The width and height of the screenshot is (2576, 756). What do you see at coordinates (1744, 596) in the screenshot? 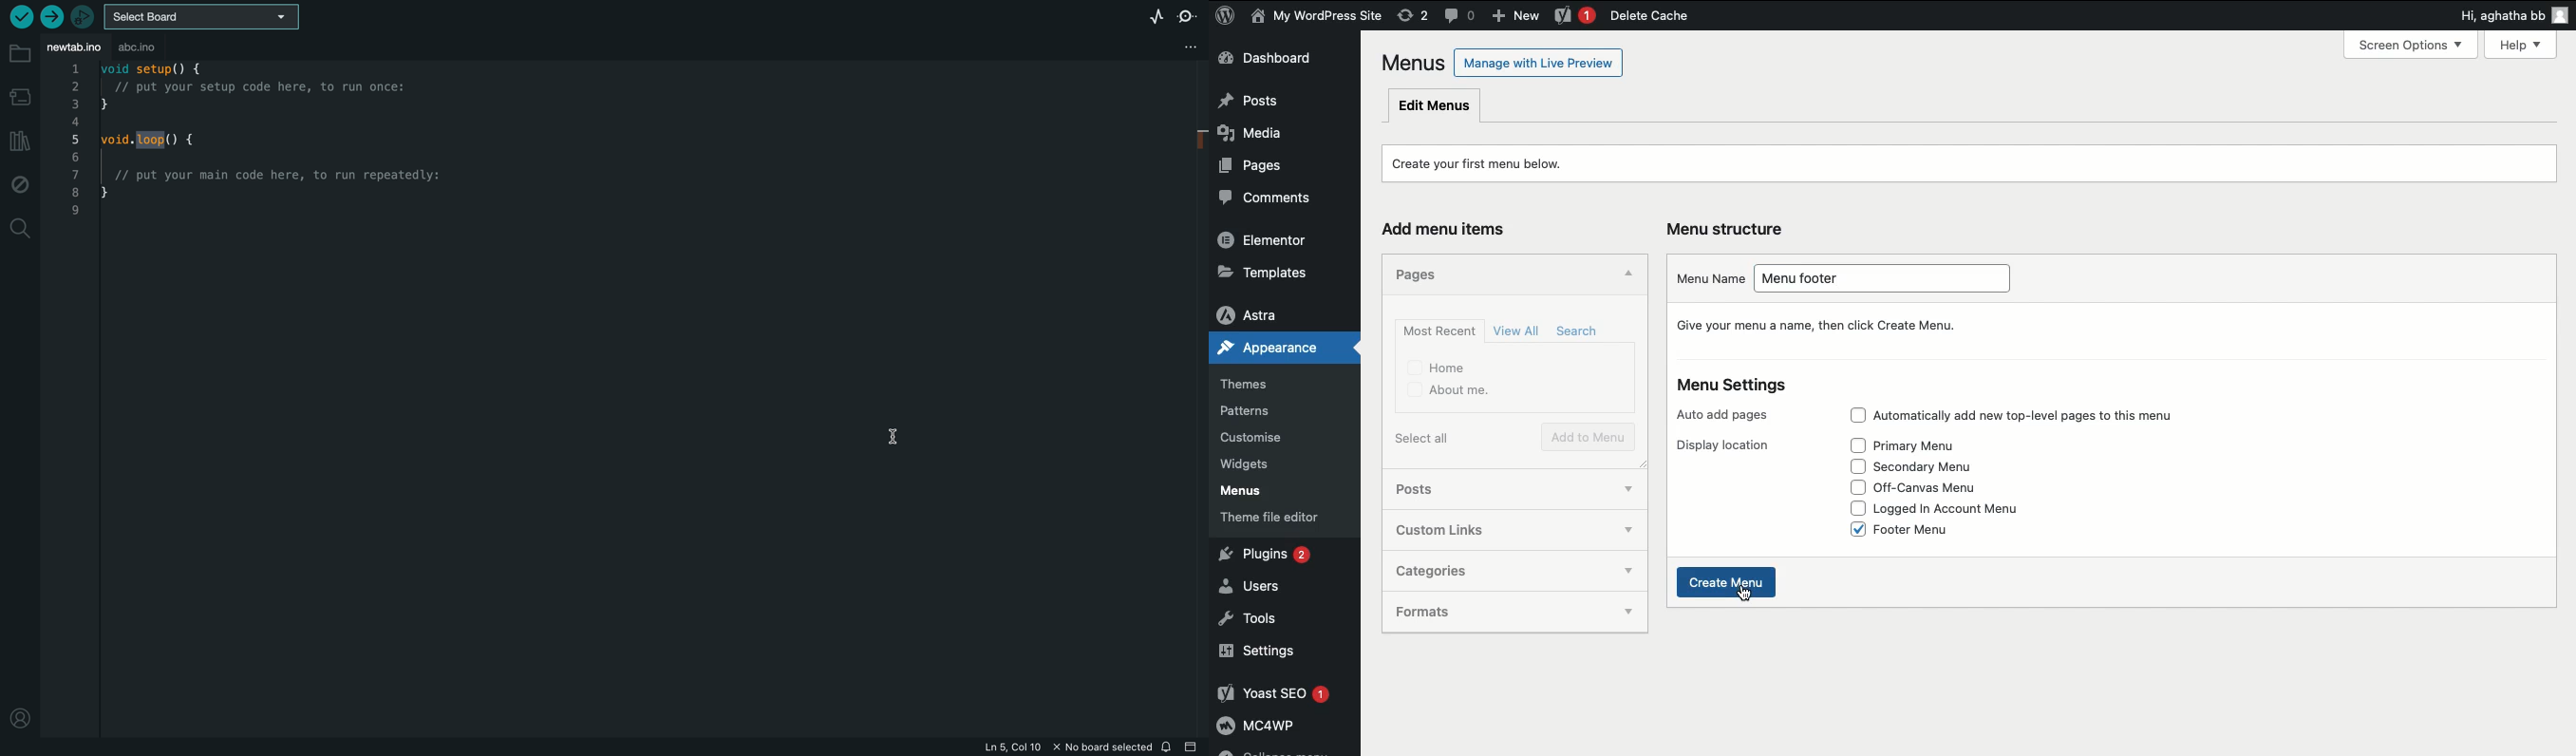
I see `cursor` at bounding box center [1744, 596].